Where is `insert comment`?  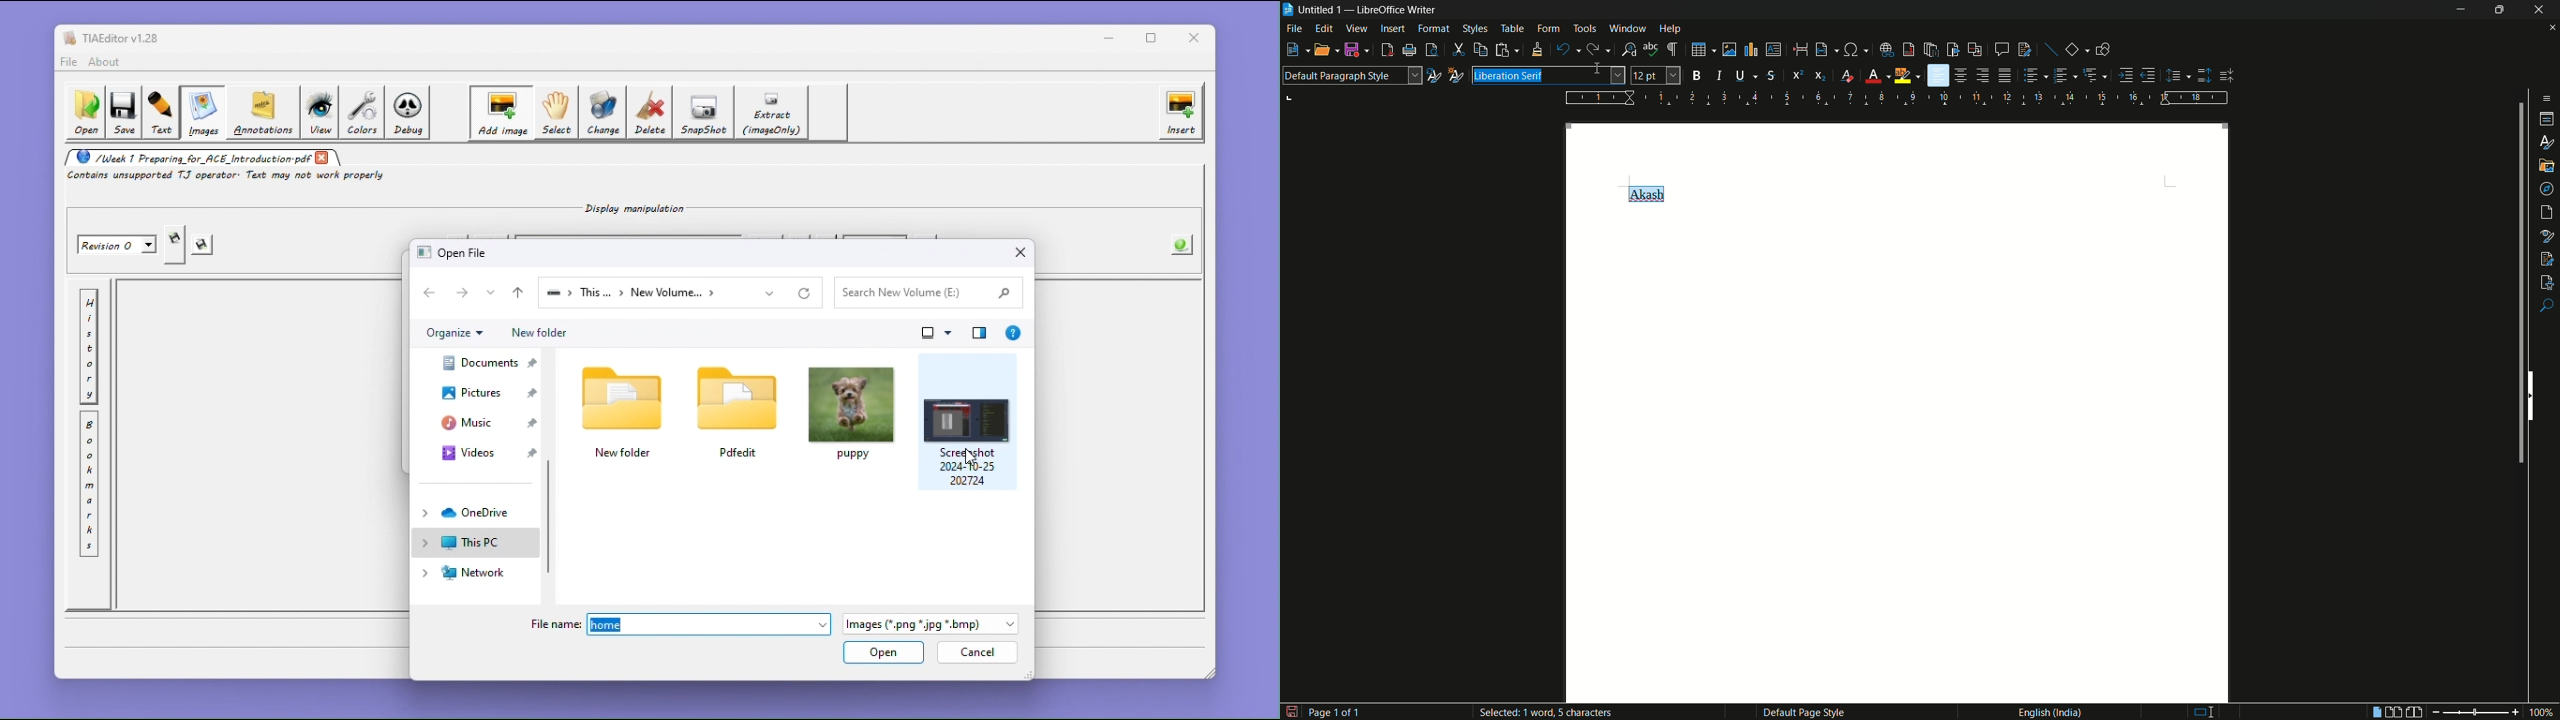
insert comment is located at coordinates (2001, 49).